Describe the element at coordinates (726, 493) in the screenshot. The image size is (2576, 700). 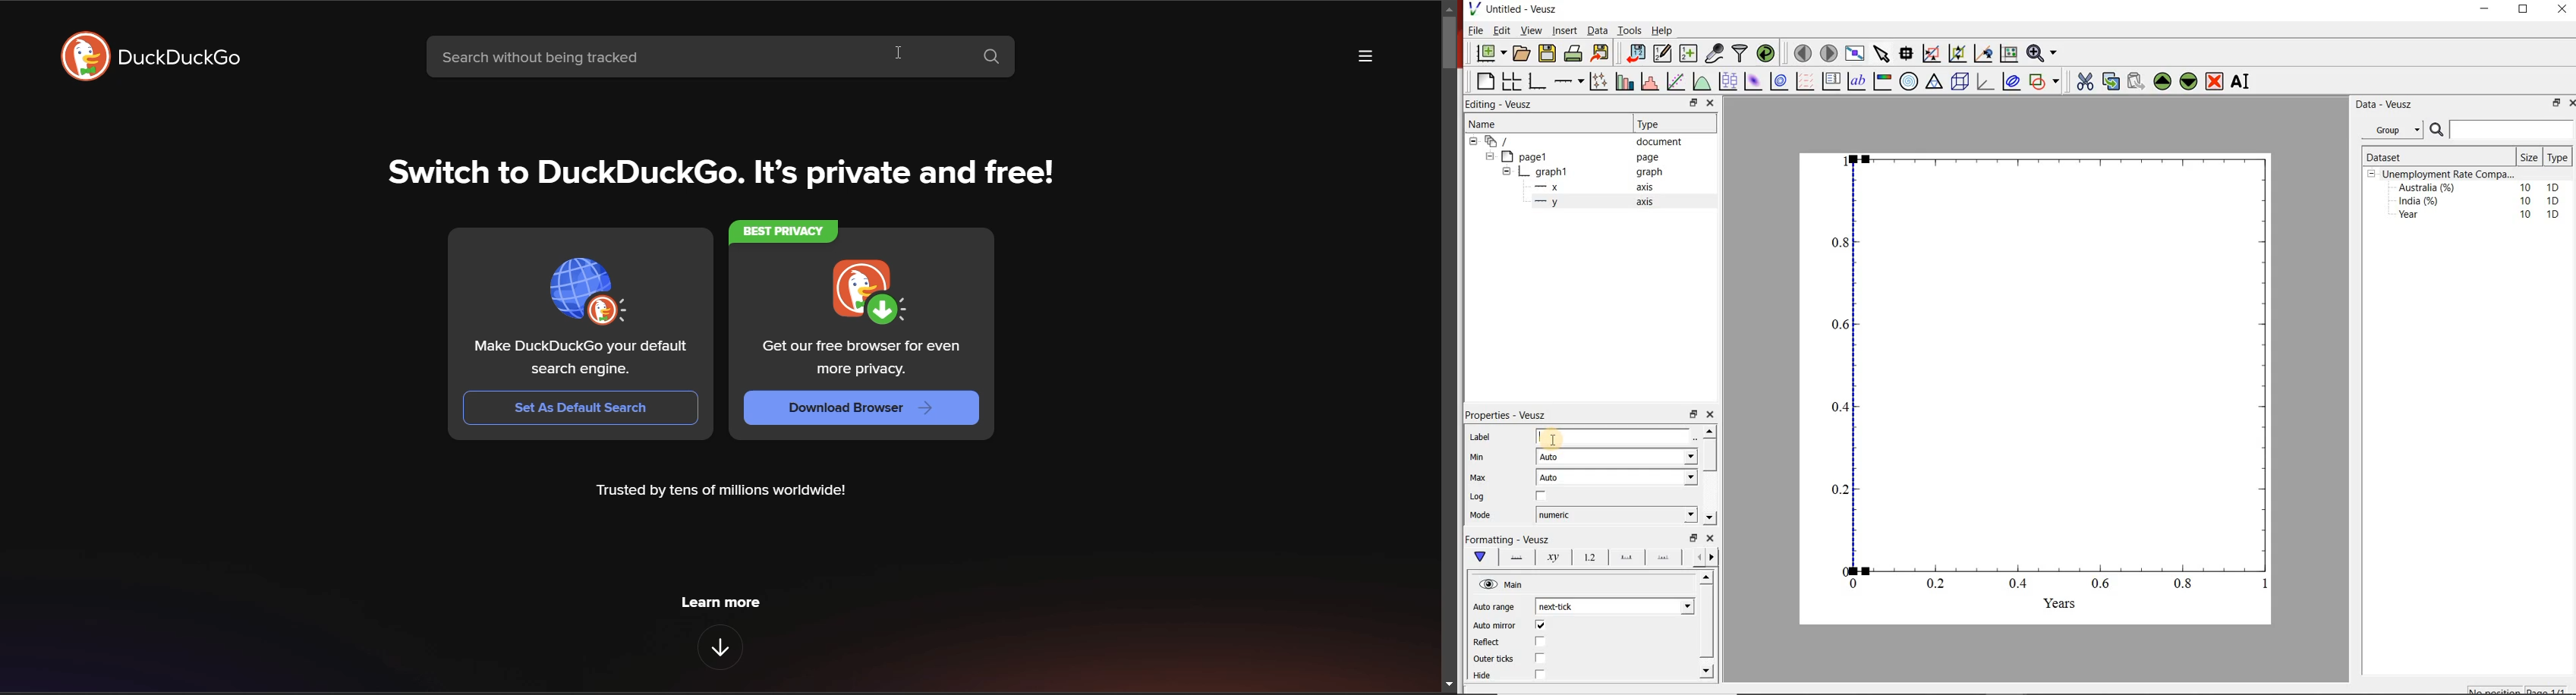
I see `Trusted by tens of millions worldwide!` at that location.